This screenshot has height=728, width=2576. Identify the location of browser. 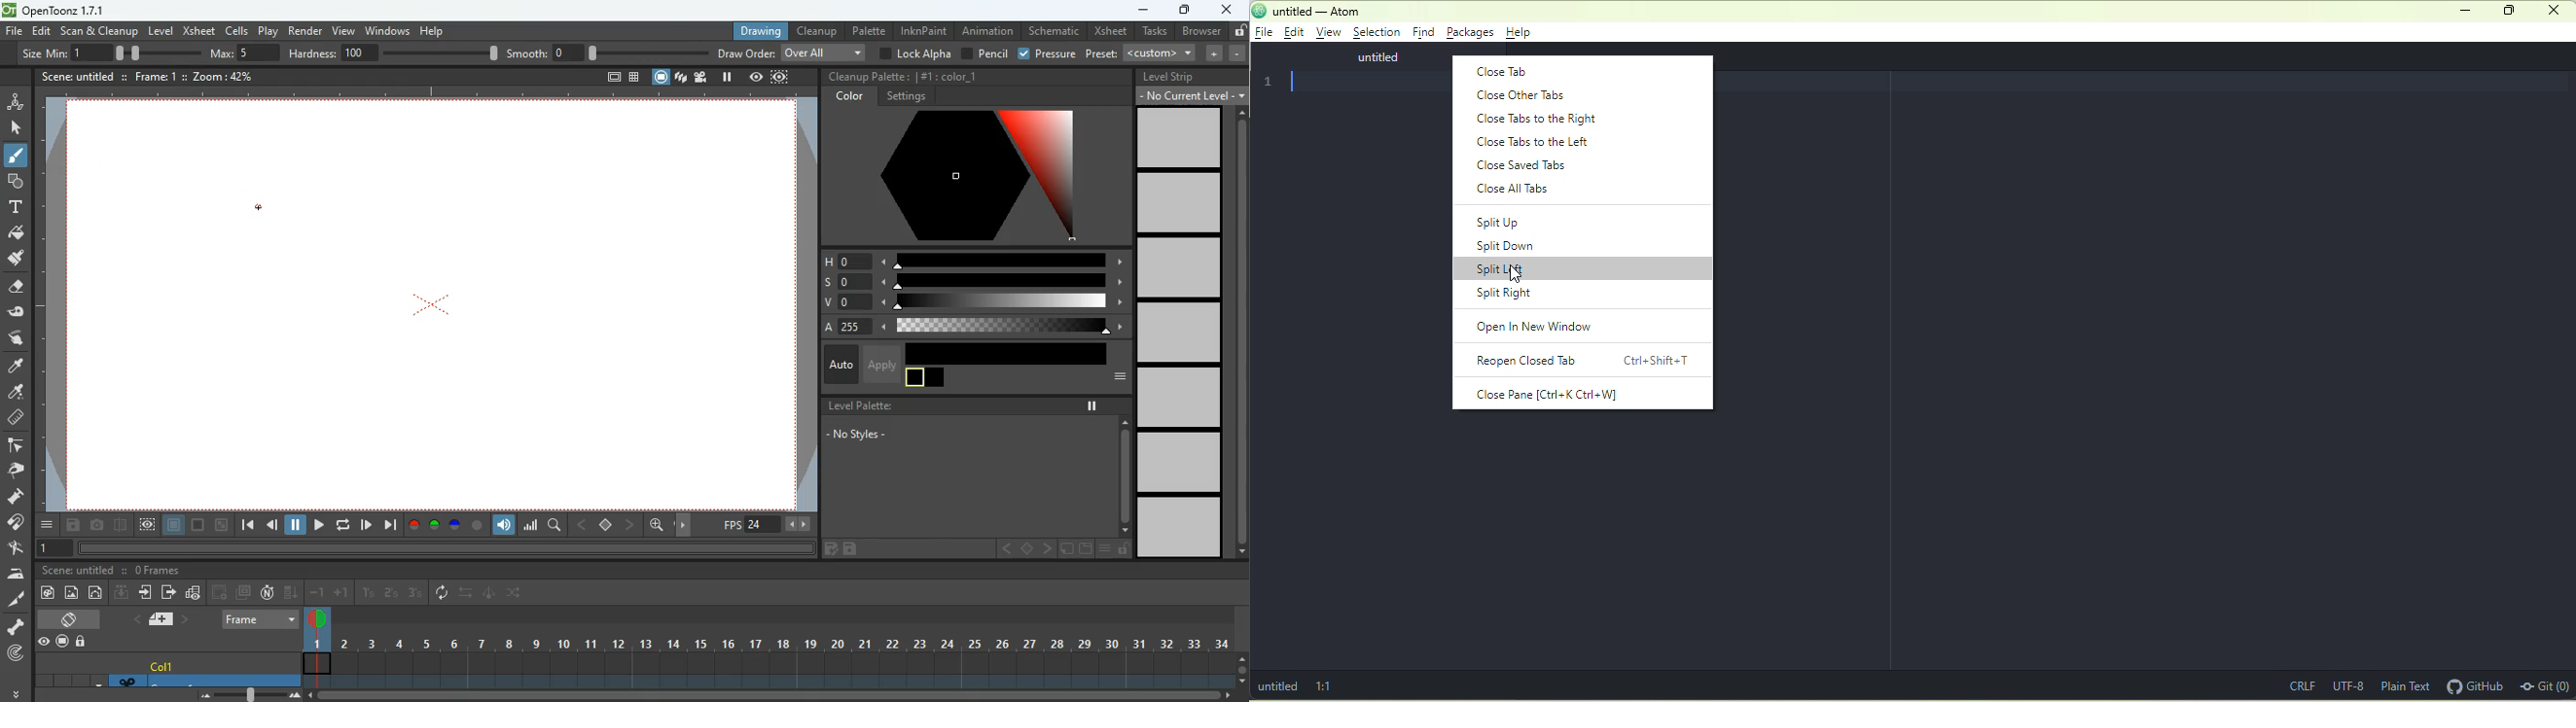
(1201, 32).